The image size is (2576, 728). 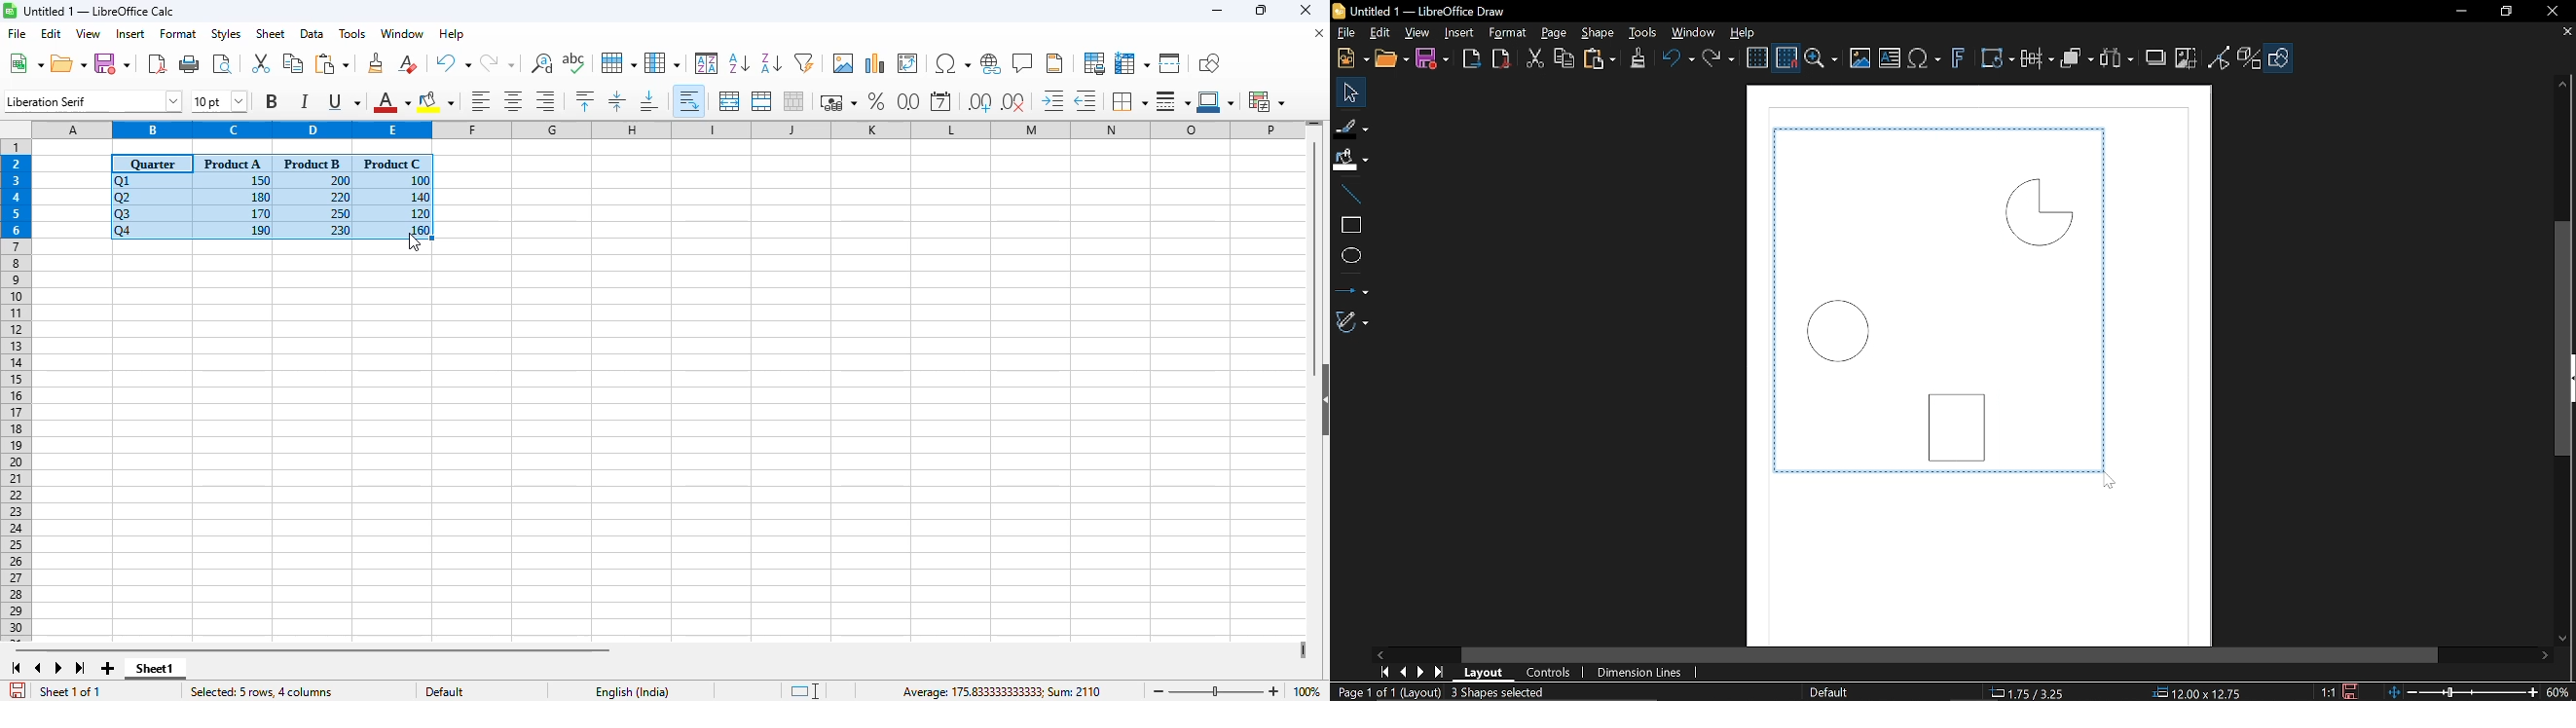 What do you see at coordinates (584, 100) in the screenshot?
I see `align top` at bounding box center [584, 100].